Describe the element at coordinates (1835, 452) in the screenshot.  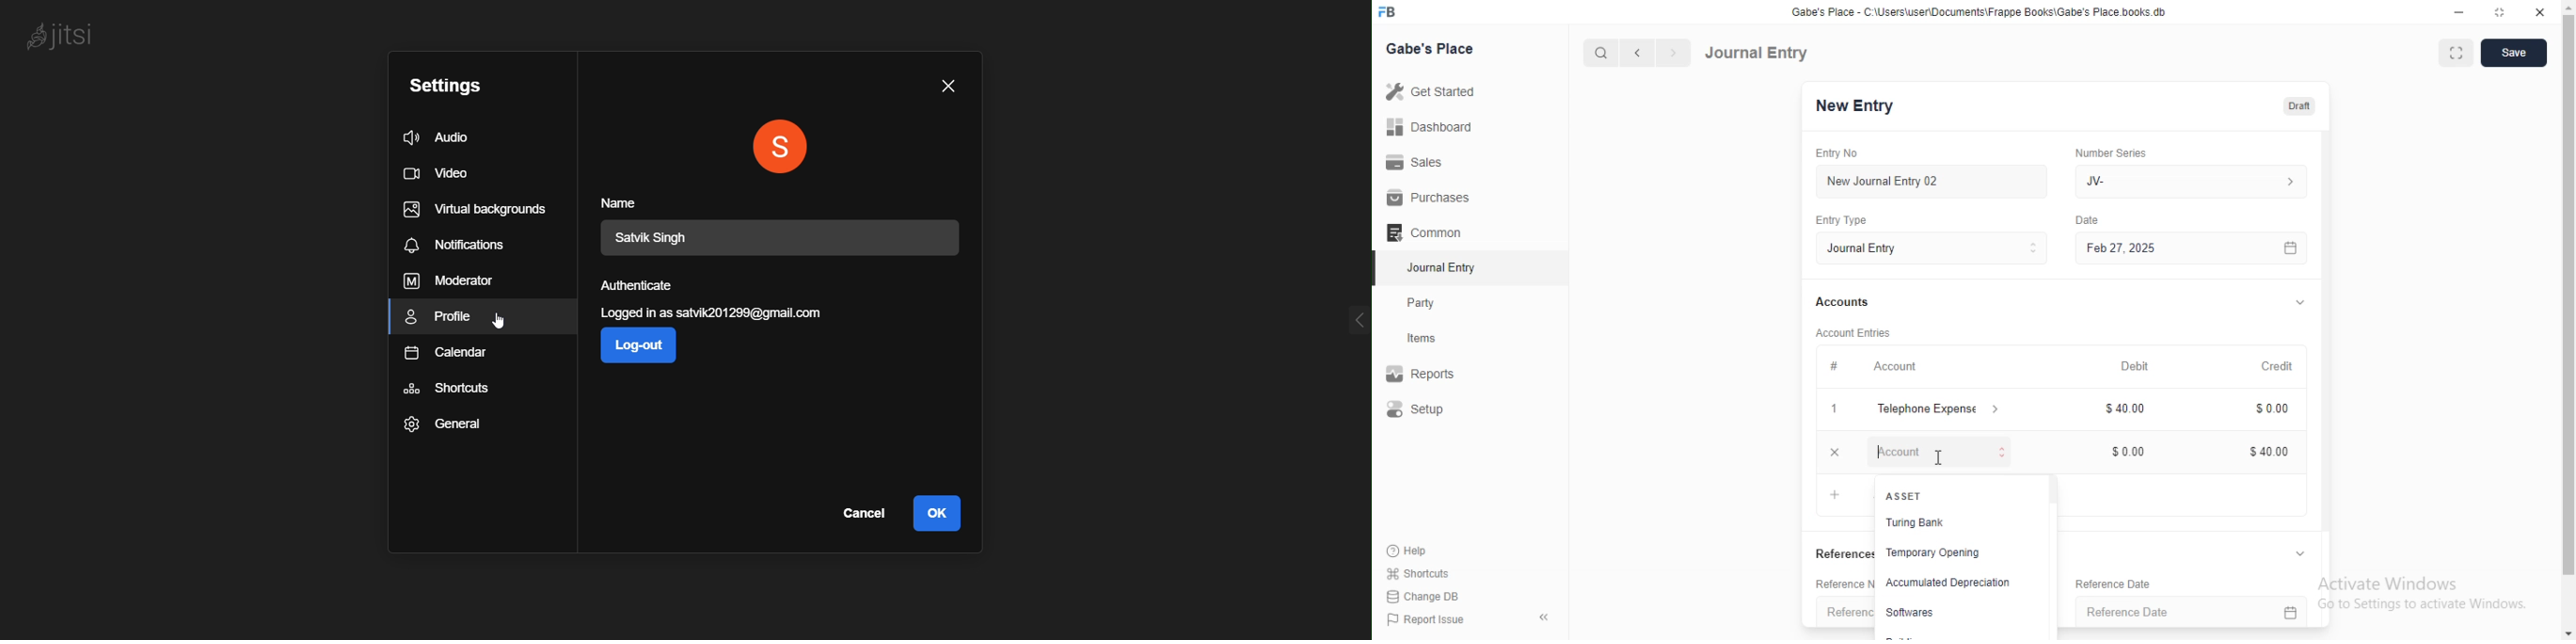
I see `Close` at that location.